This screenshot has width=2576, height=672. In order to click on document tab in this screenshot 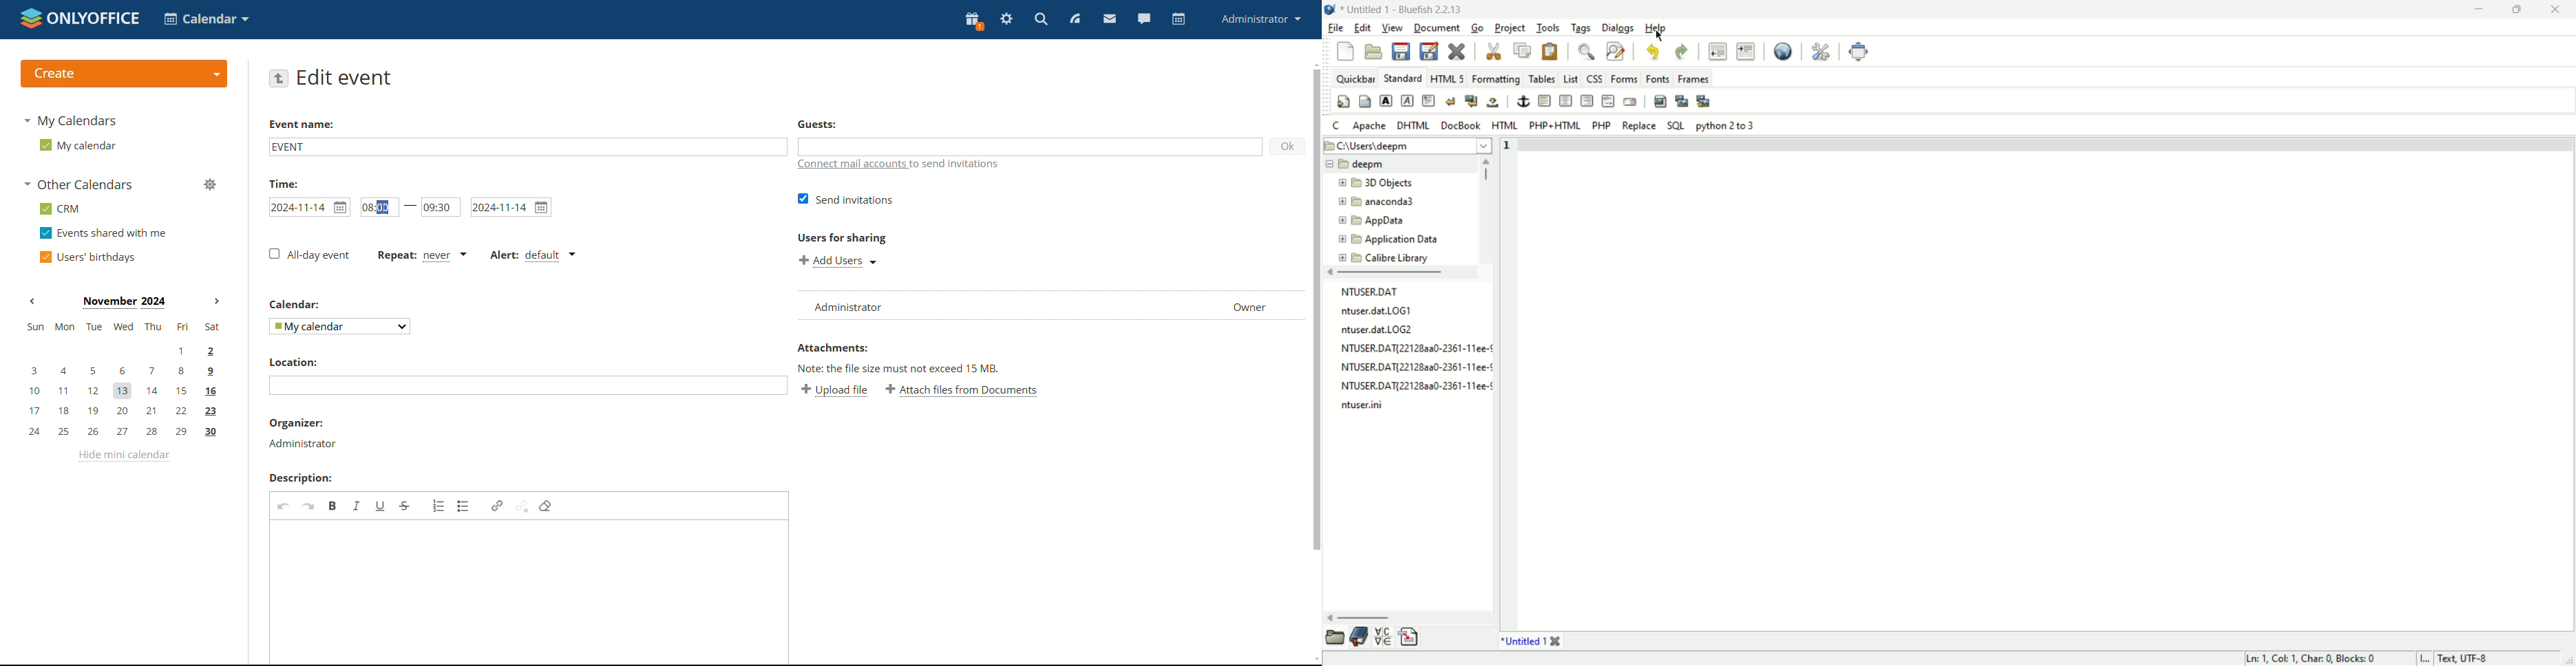, I will do `click(1520, 641)`.